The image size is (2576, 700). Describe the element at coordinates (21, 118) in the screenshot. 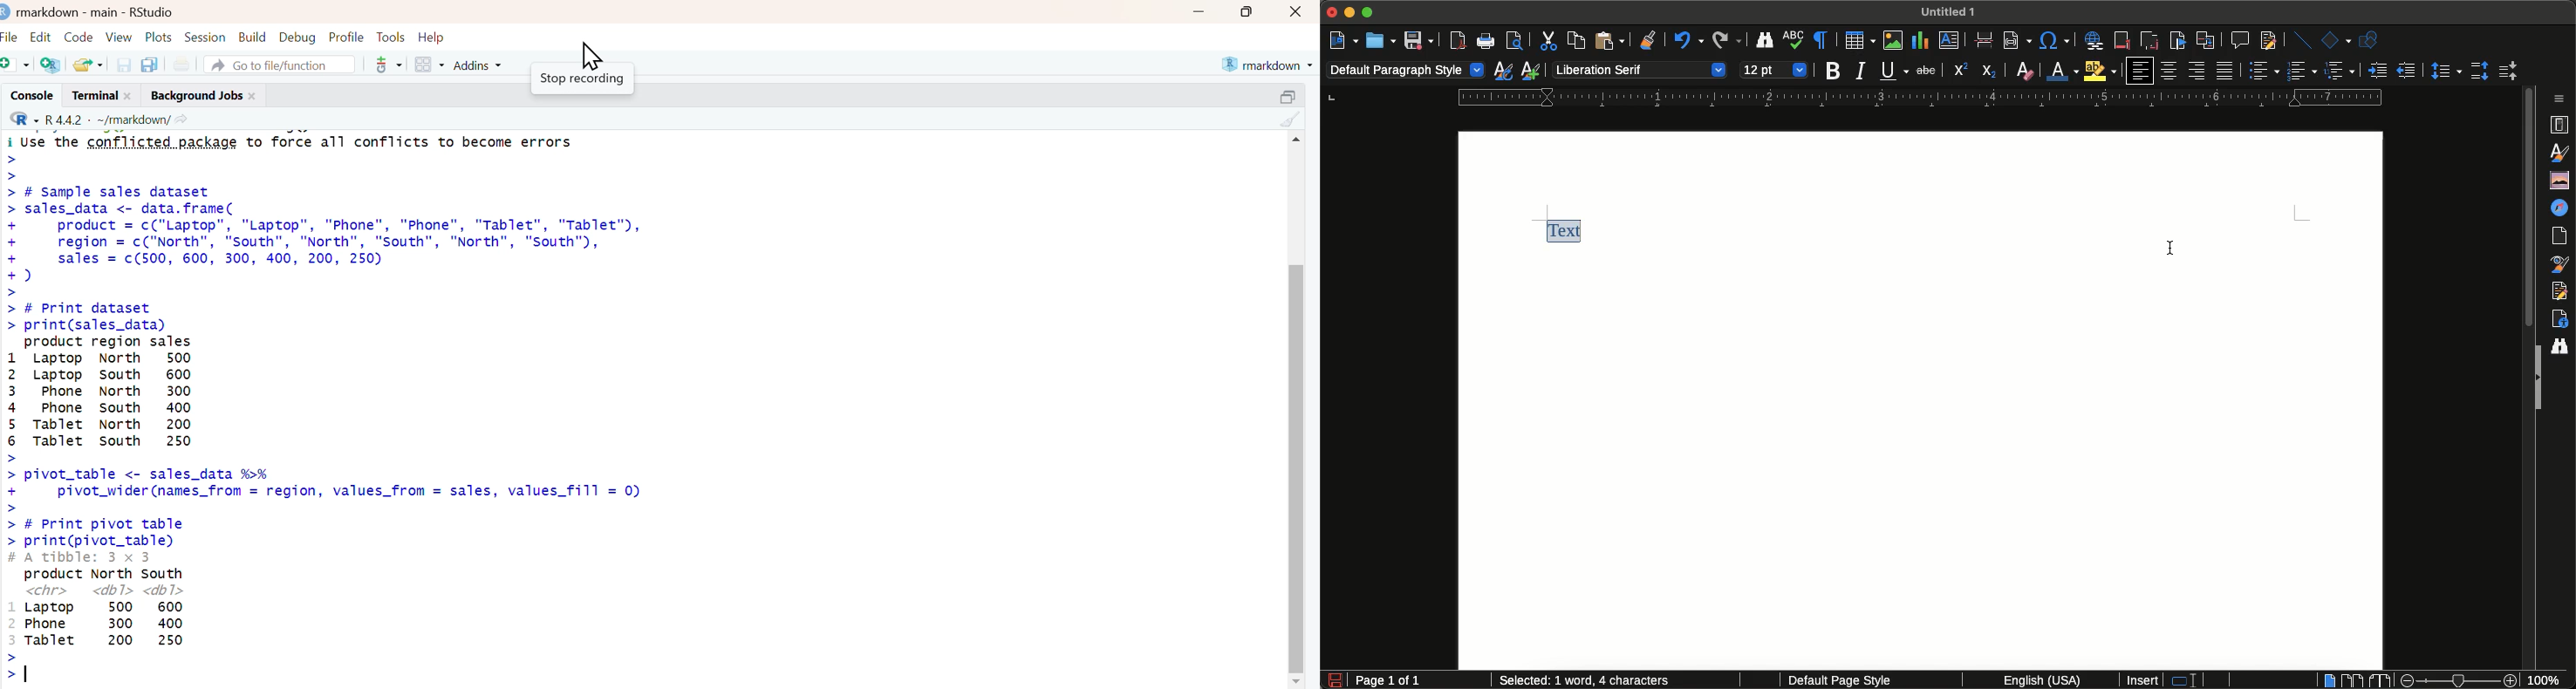

I see `R` at that location.